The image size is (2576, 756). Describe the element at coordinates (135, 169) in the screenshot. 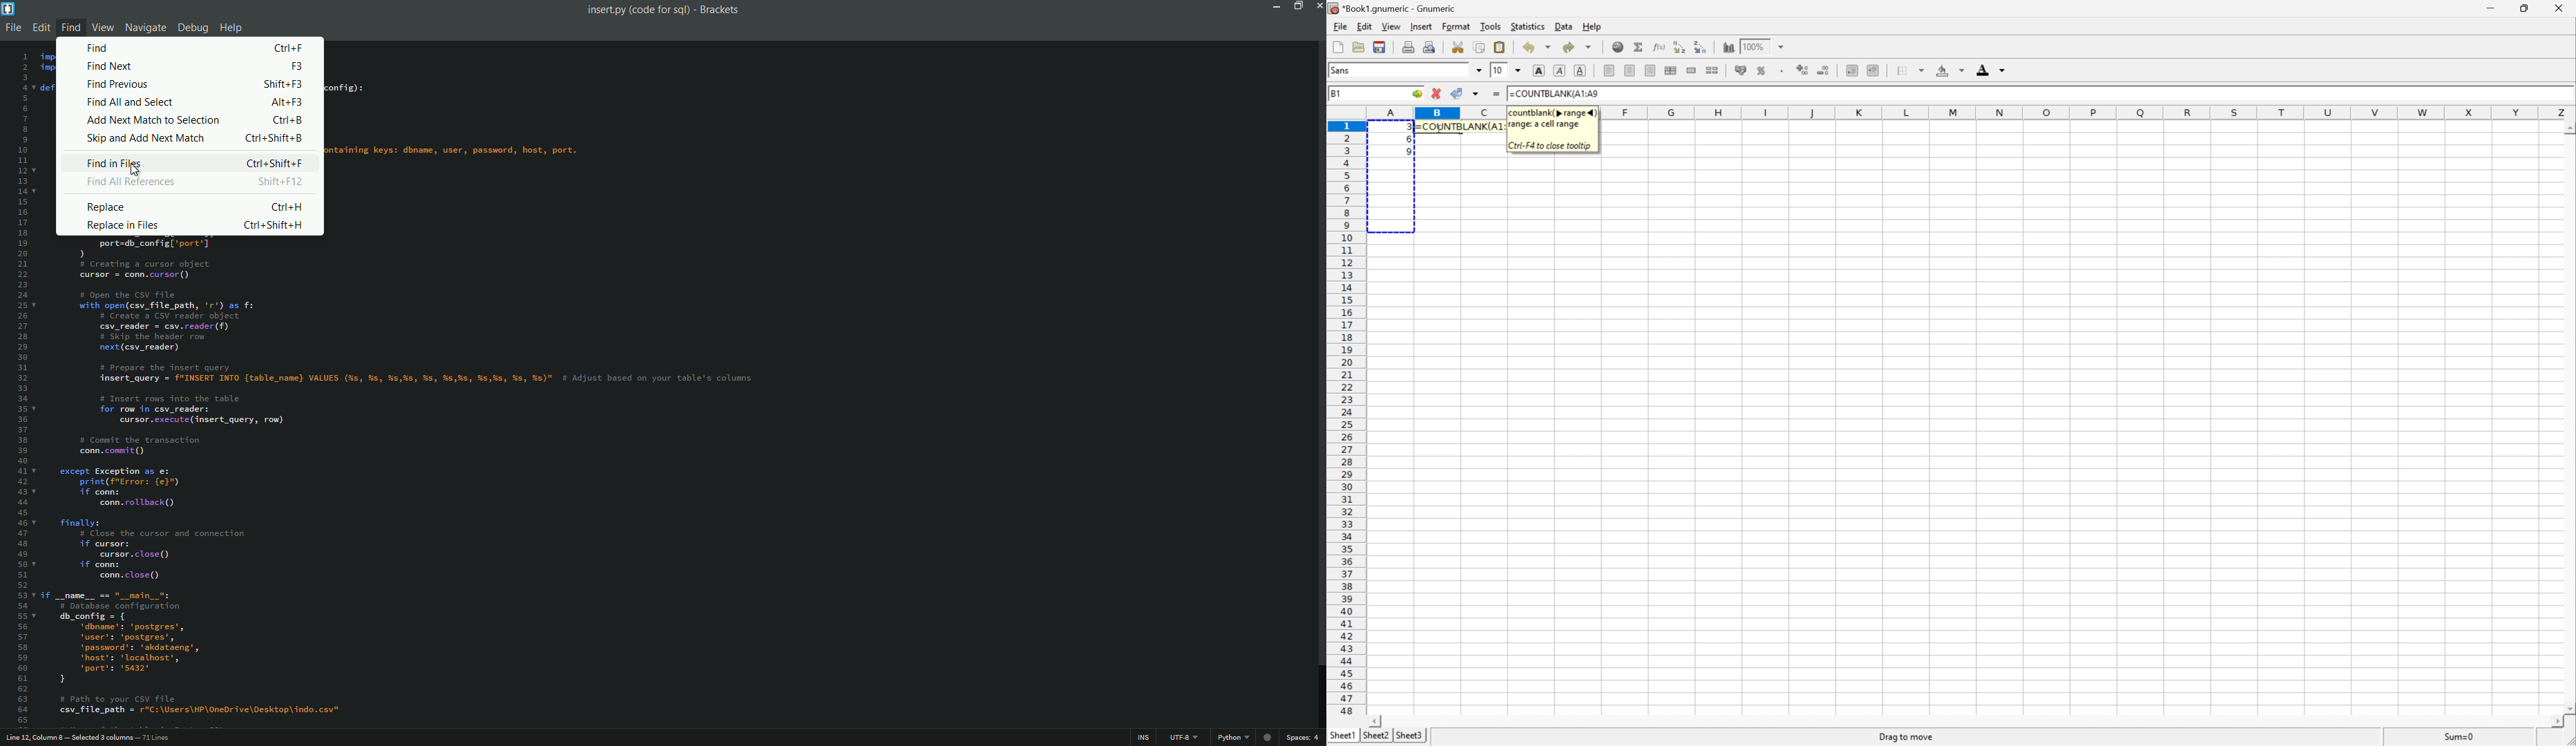

I see `cursor` at that location.